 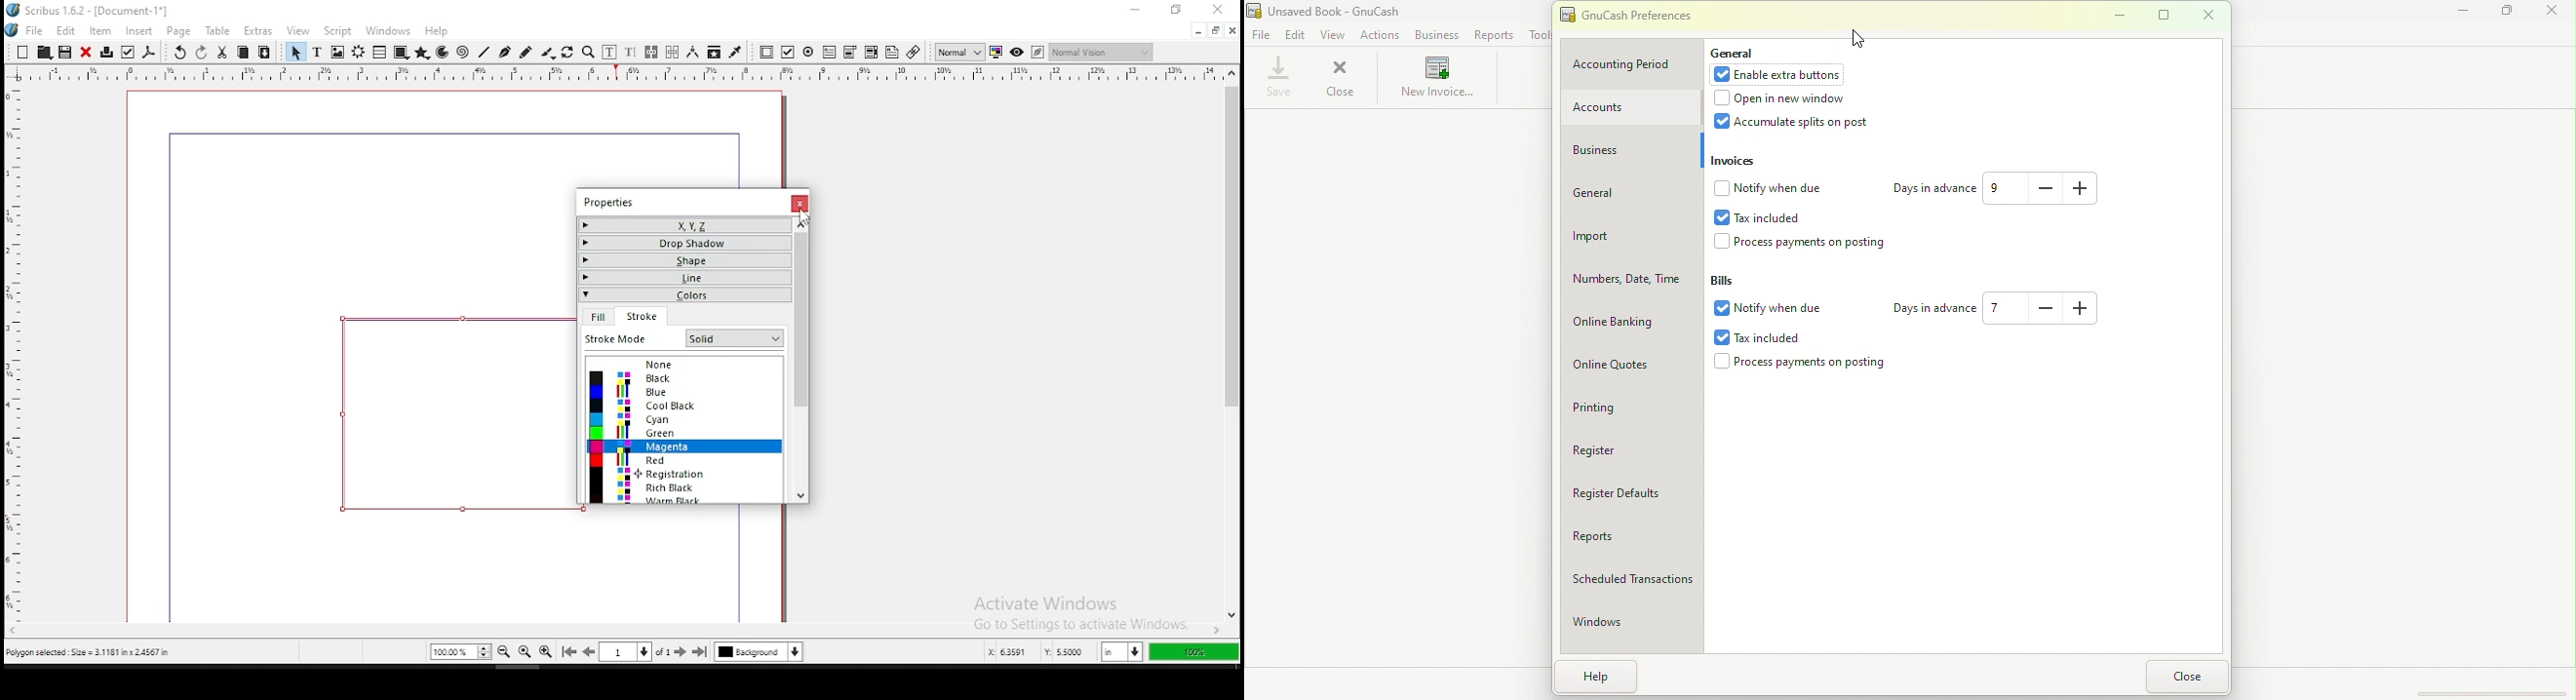 I want to click on shape, so click(x=401, y=53).